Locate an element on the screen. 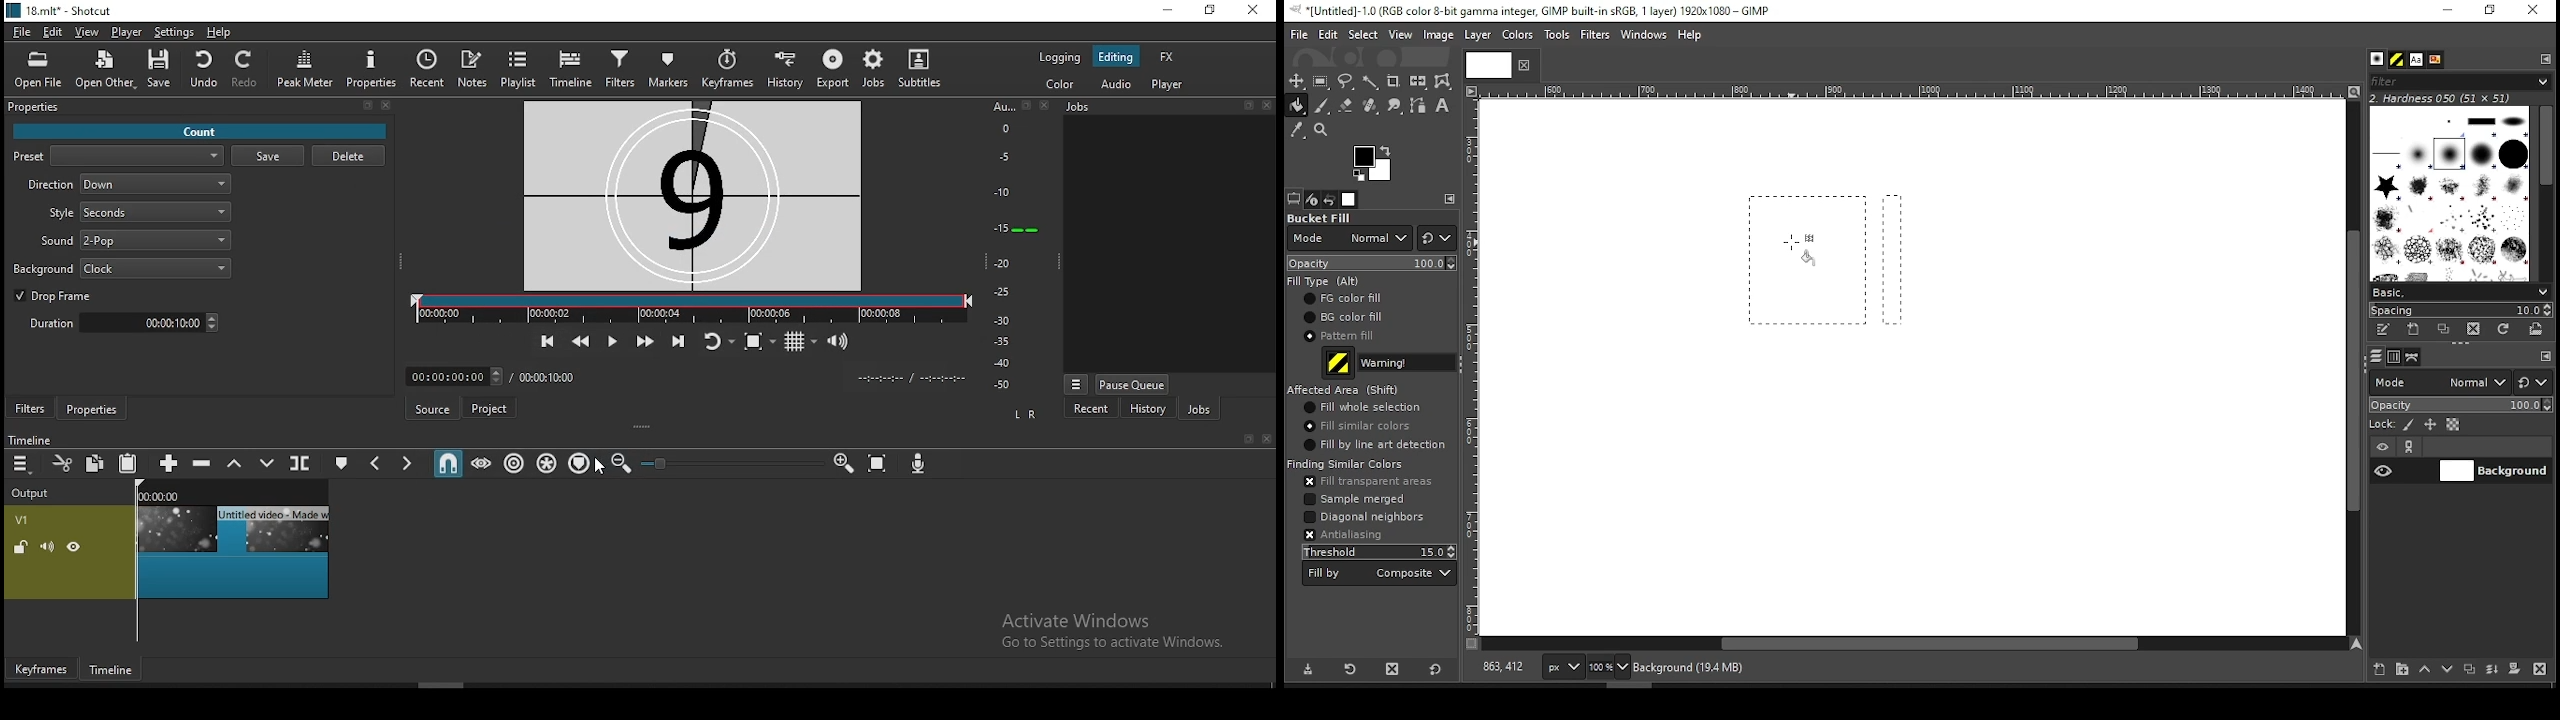 This screenshot has height=728, width=2576. antialiasing is located at coordinates (1343, 534).